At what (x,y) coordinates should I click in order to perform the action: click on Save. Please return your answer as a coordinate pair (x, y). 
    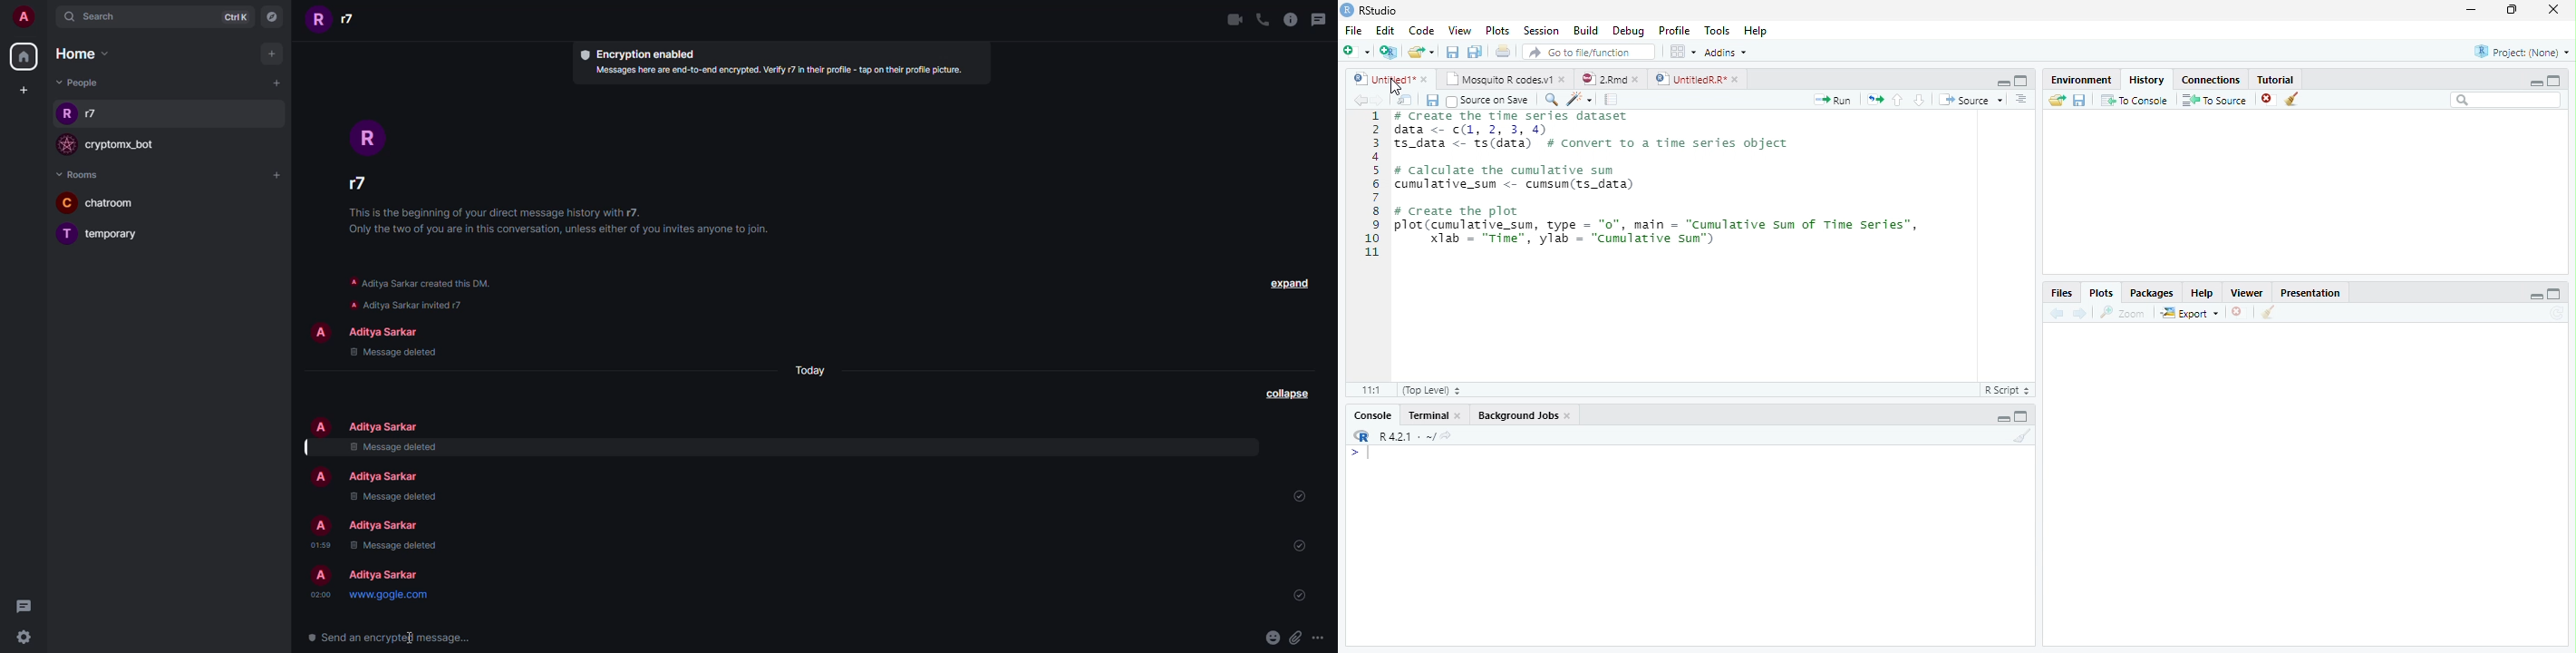
    Looking at the image, I should click on (1430, 99).